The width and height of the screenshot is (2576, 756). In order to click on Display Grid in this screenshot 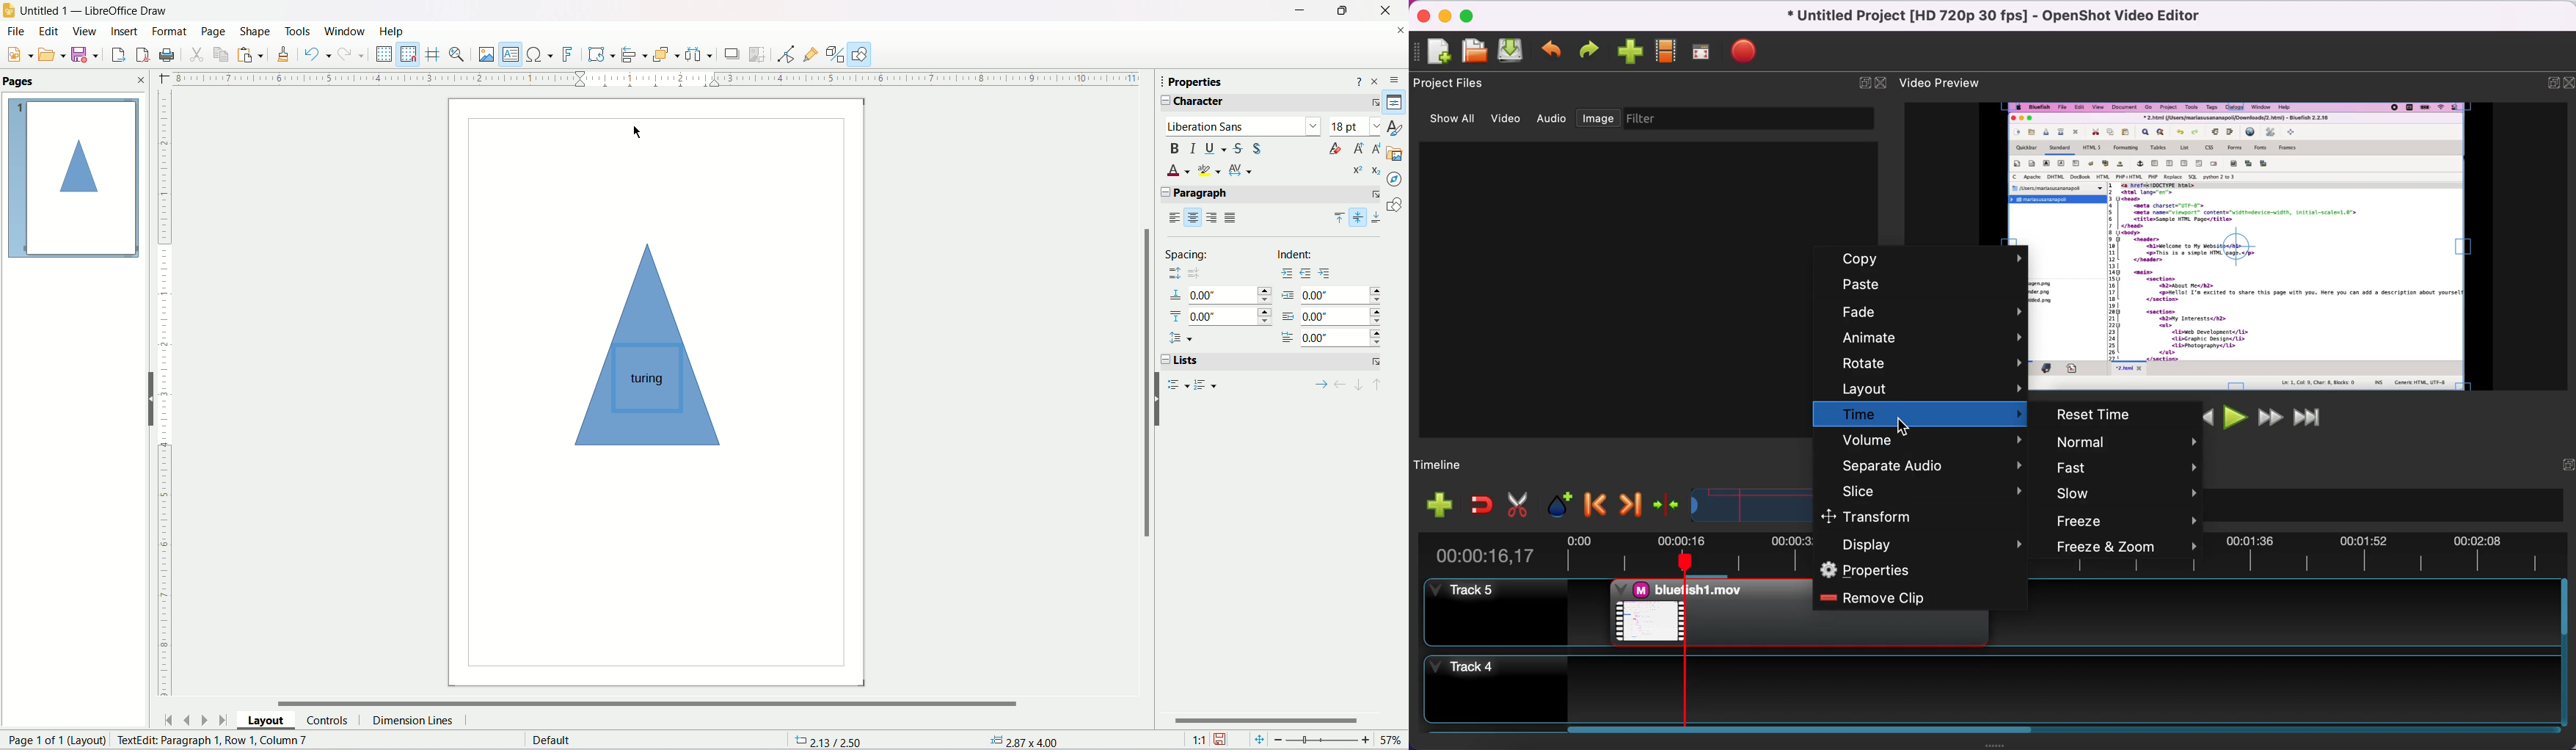, I will do `click(384, 54)`.